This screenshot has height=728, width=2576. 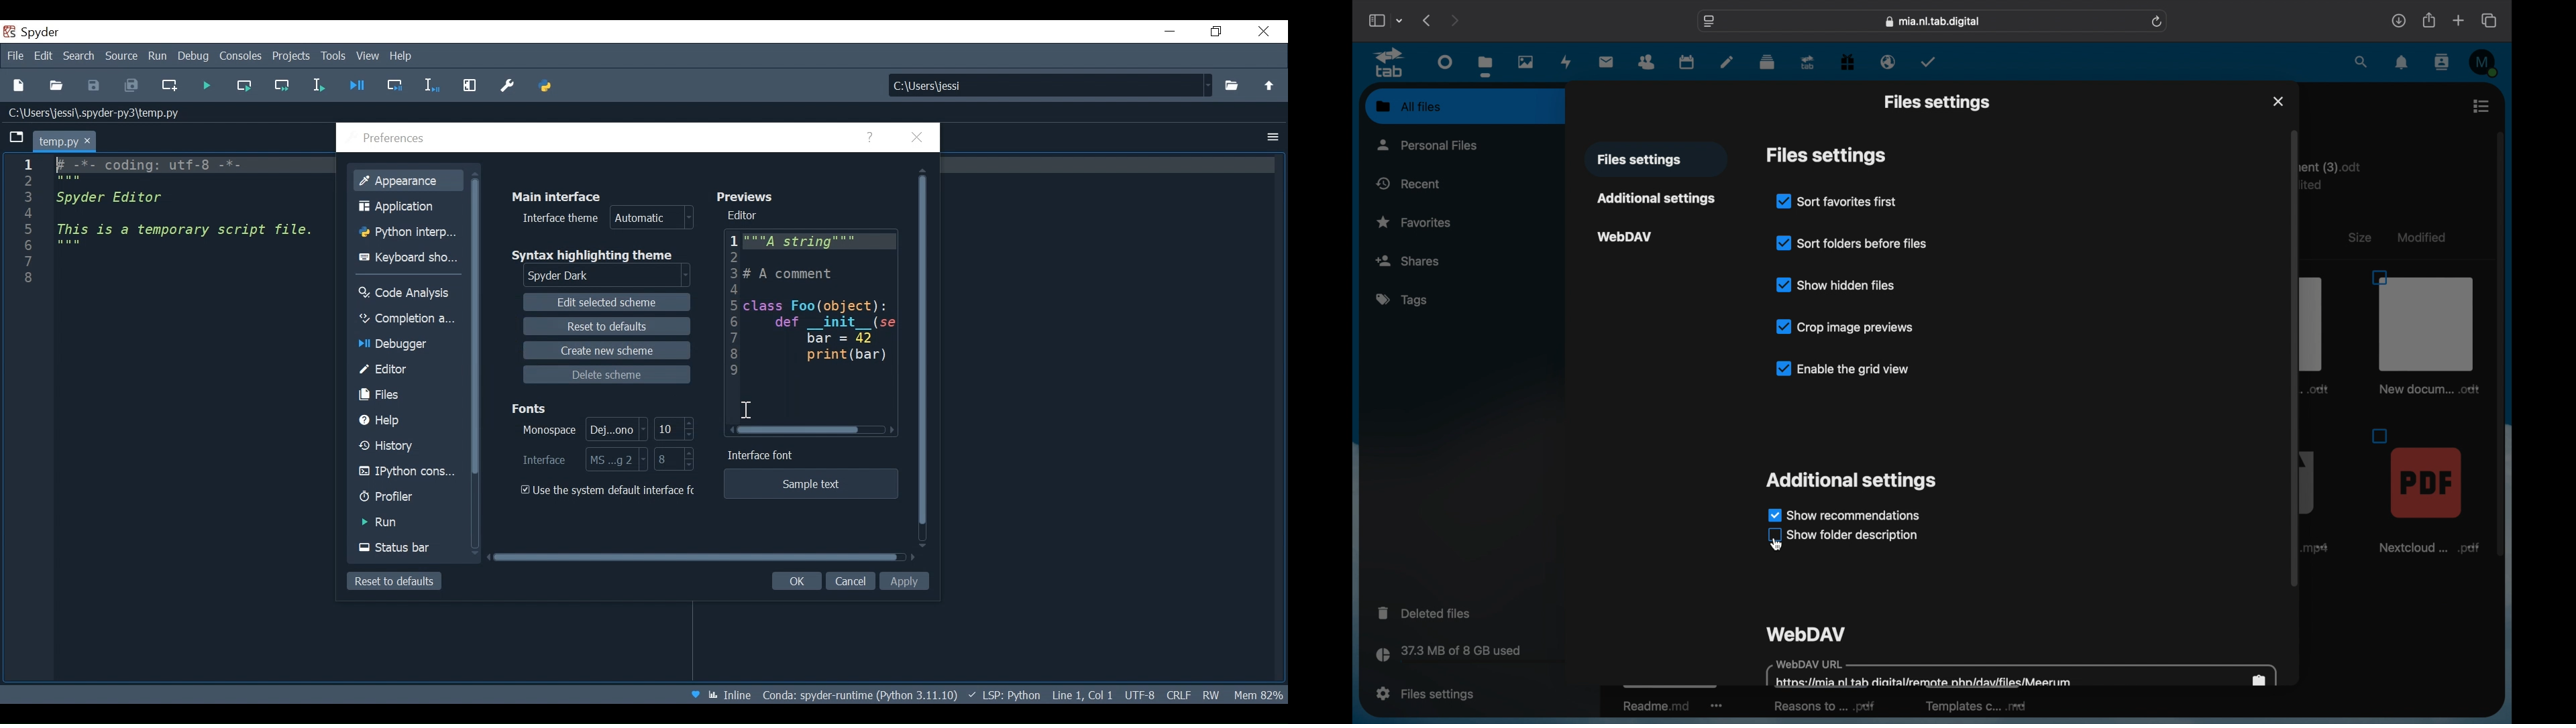 I want to click on cursor, so click(x=1775, y=546).